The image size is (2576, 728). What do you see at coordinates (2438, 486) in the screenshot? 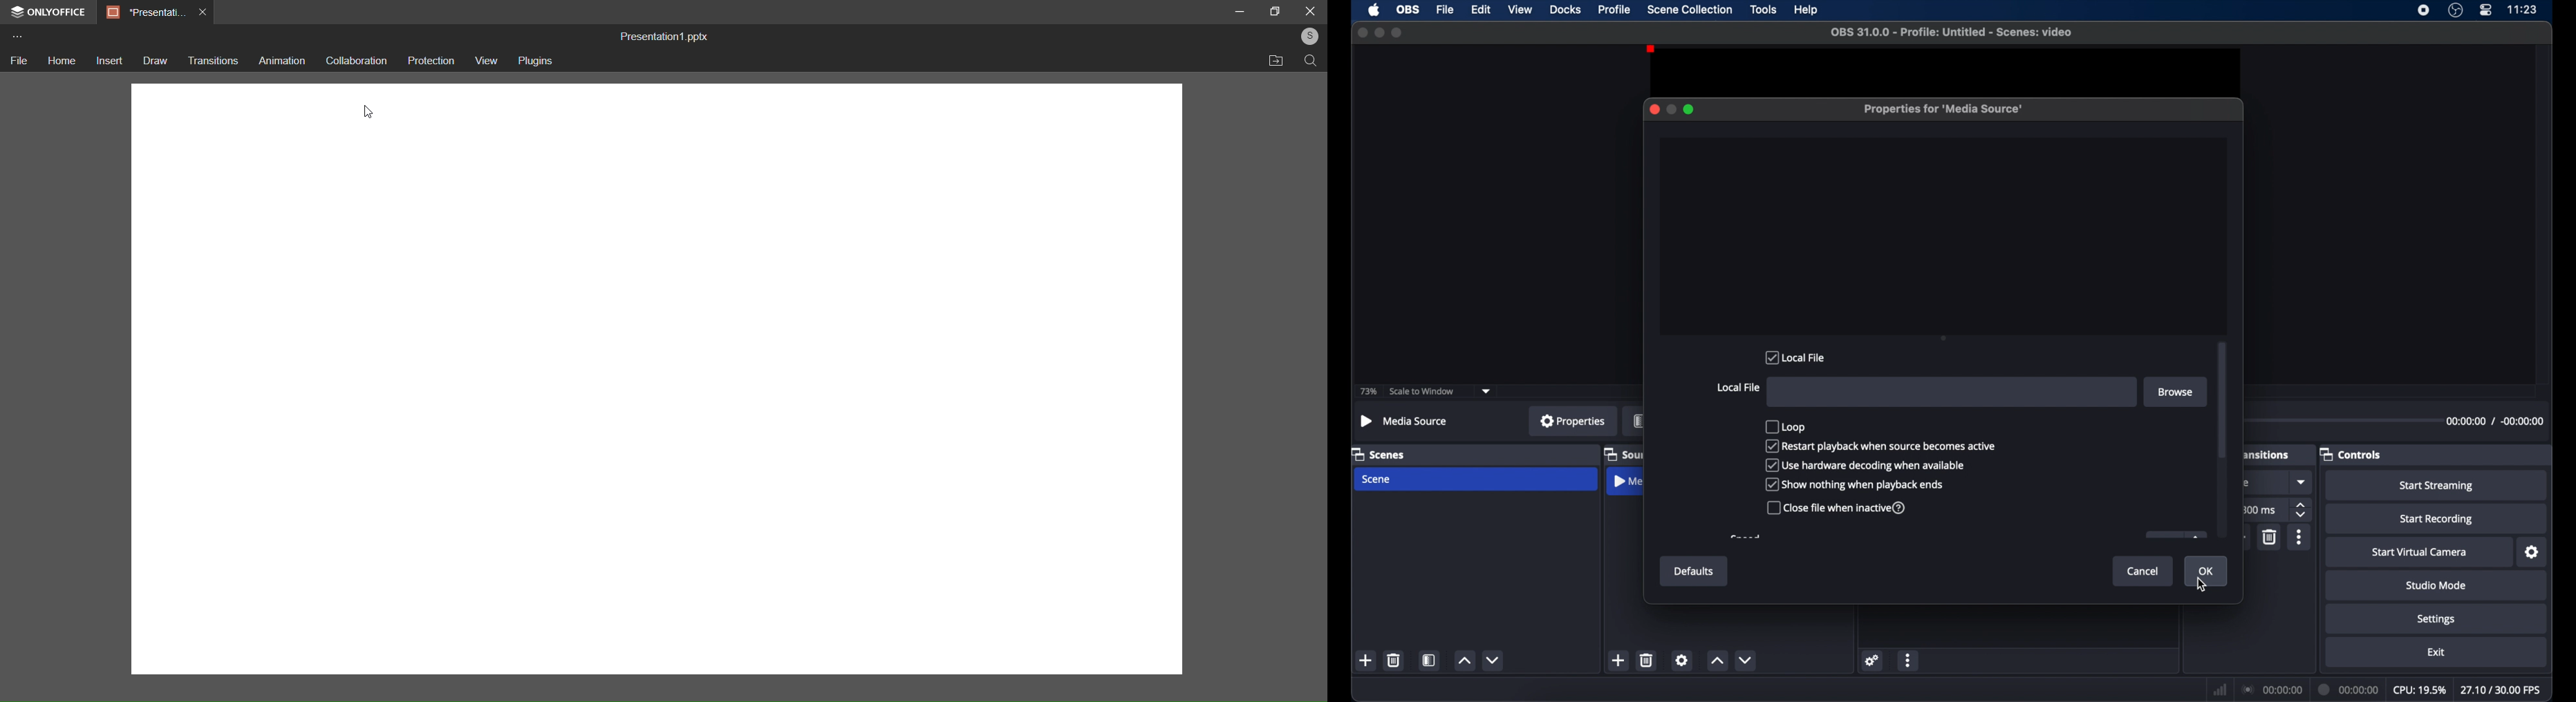
I see `start streaming` at bounding box center [2438, 486].